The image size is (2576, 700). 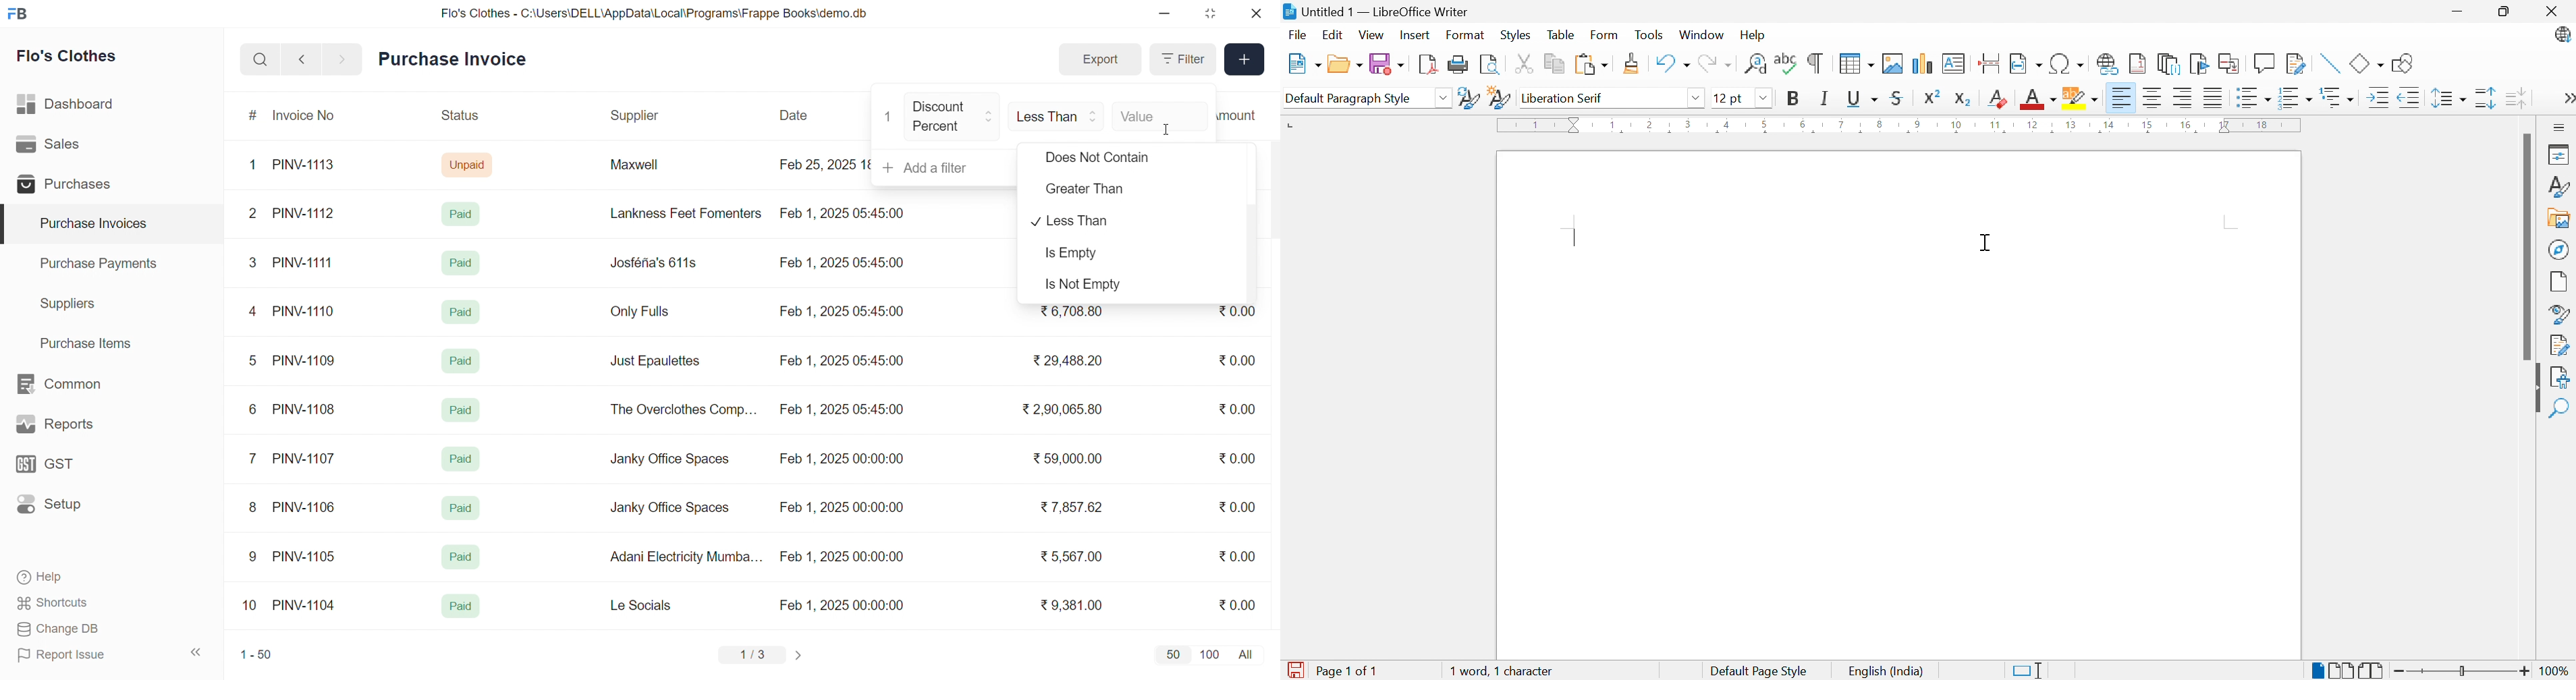 What do you see at coordinates (307, 459) in the screenshot?
I see `PINV-1107` at bounding box center [307, 459].